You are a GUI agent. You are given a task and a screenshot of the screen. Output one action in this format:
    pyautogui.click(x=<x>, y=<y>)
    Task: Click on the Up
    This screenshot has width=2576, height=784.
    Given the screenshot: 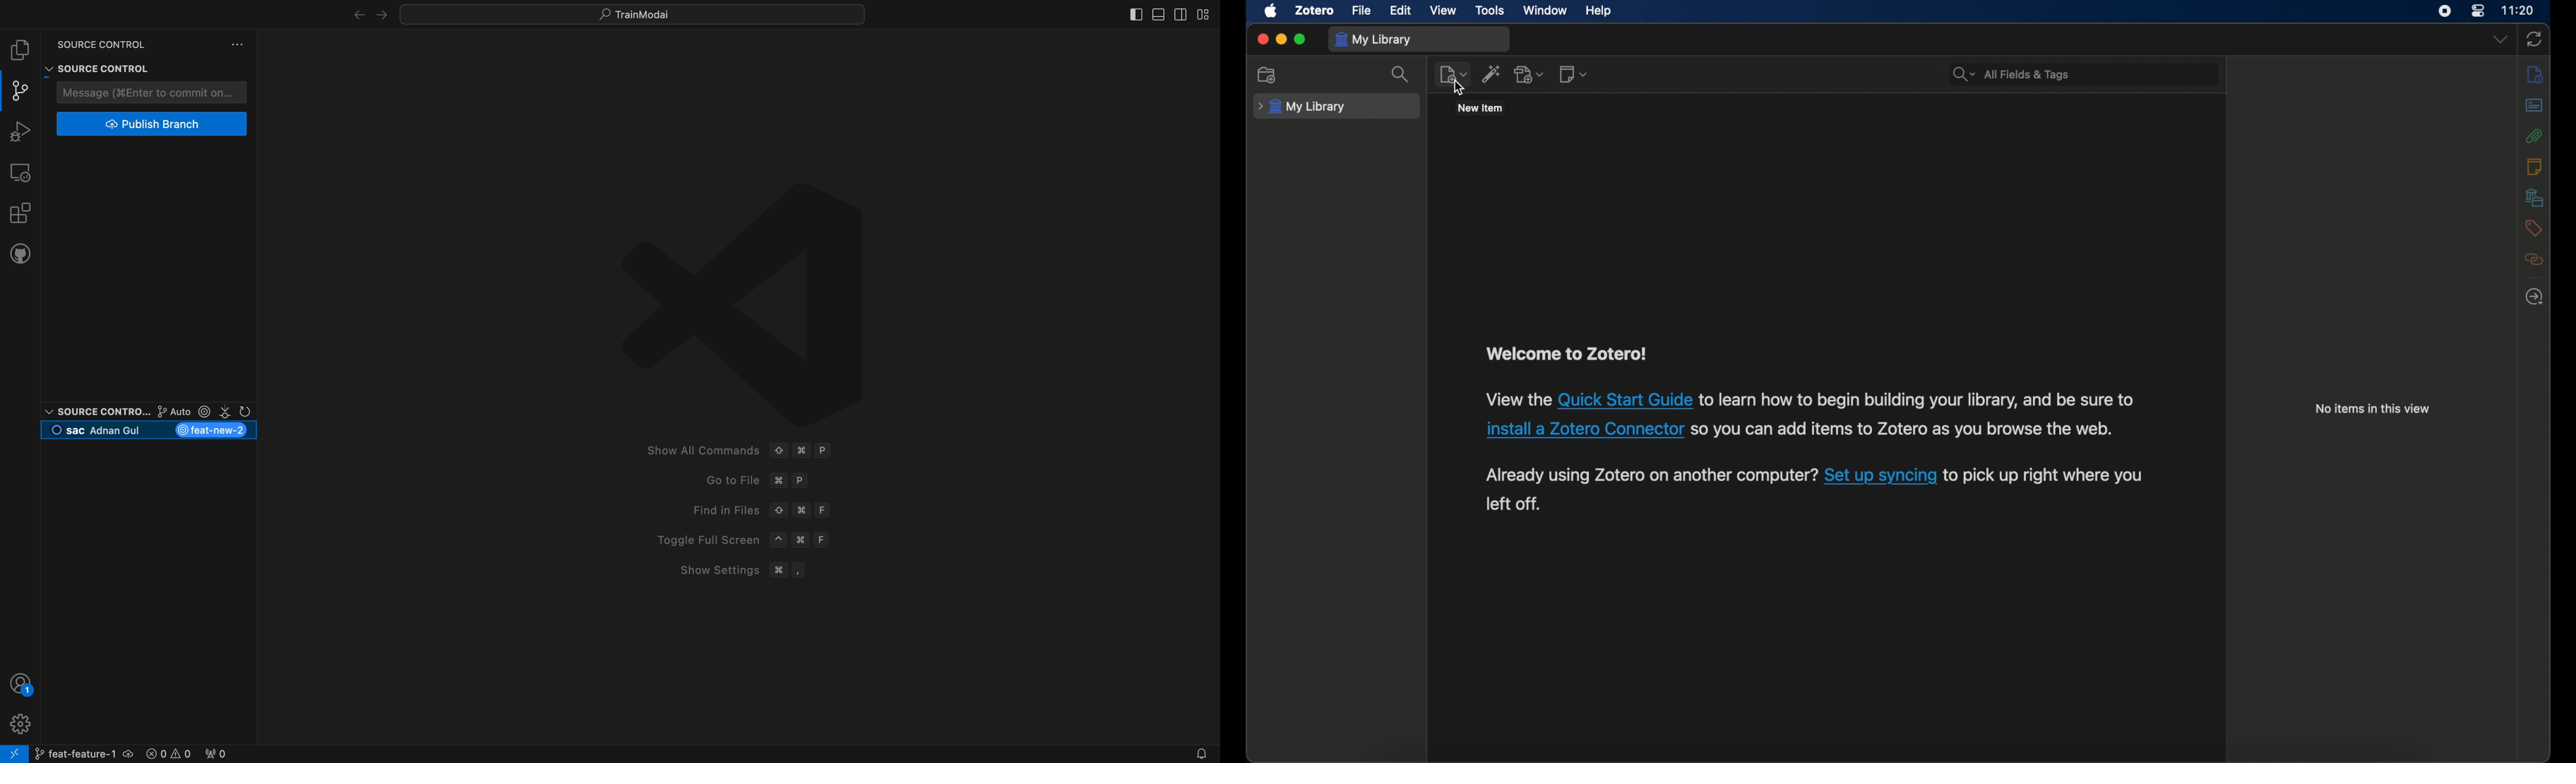 What is the action you would take?
    pyautogui.click(x=778, y=449)
    